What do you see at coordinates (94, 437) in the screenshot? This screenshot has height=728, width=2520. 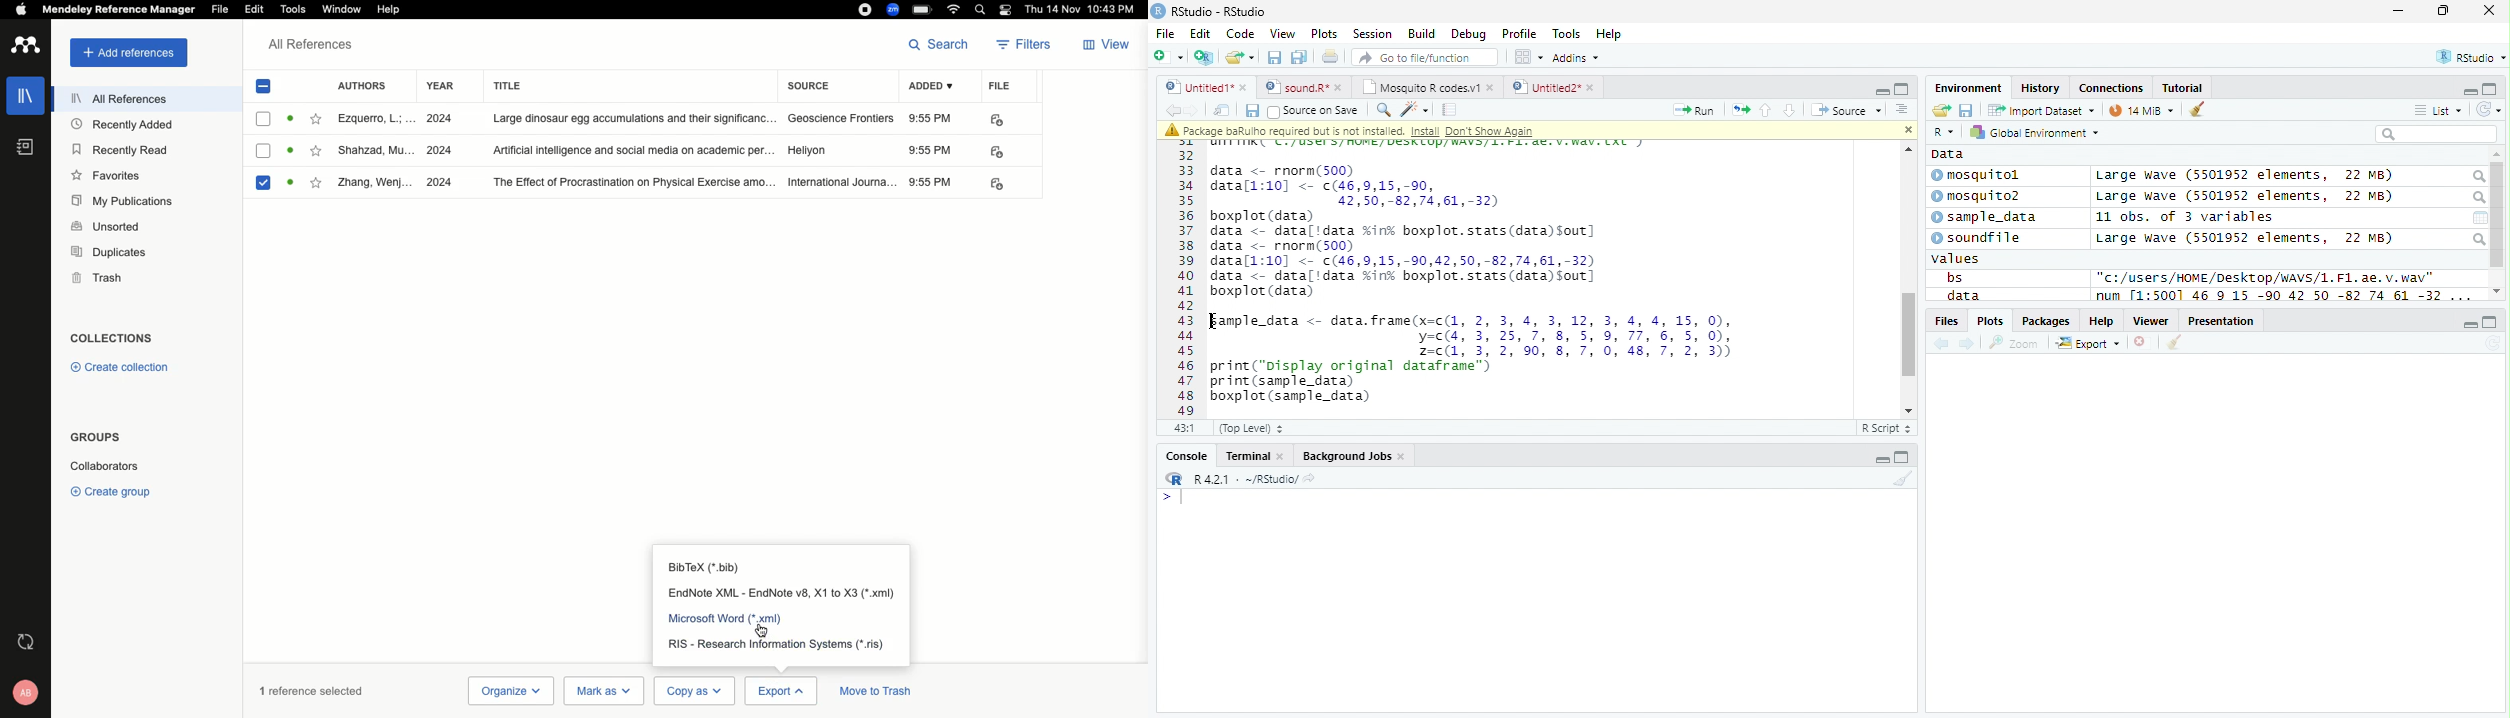 I see `Groups` at bounding box center [94, 437].